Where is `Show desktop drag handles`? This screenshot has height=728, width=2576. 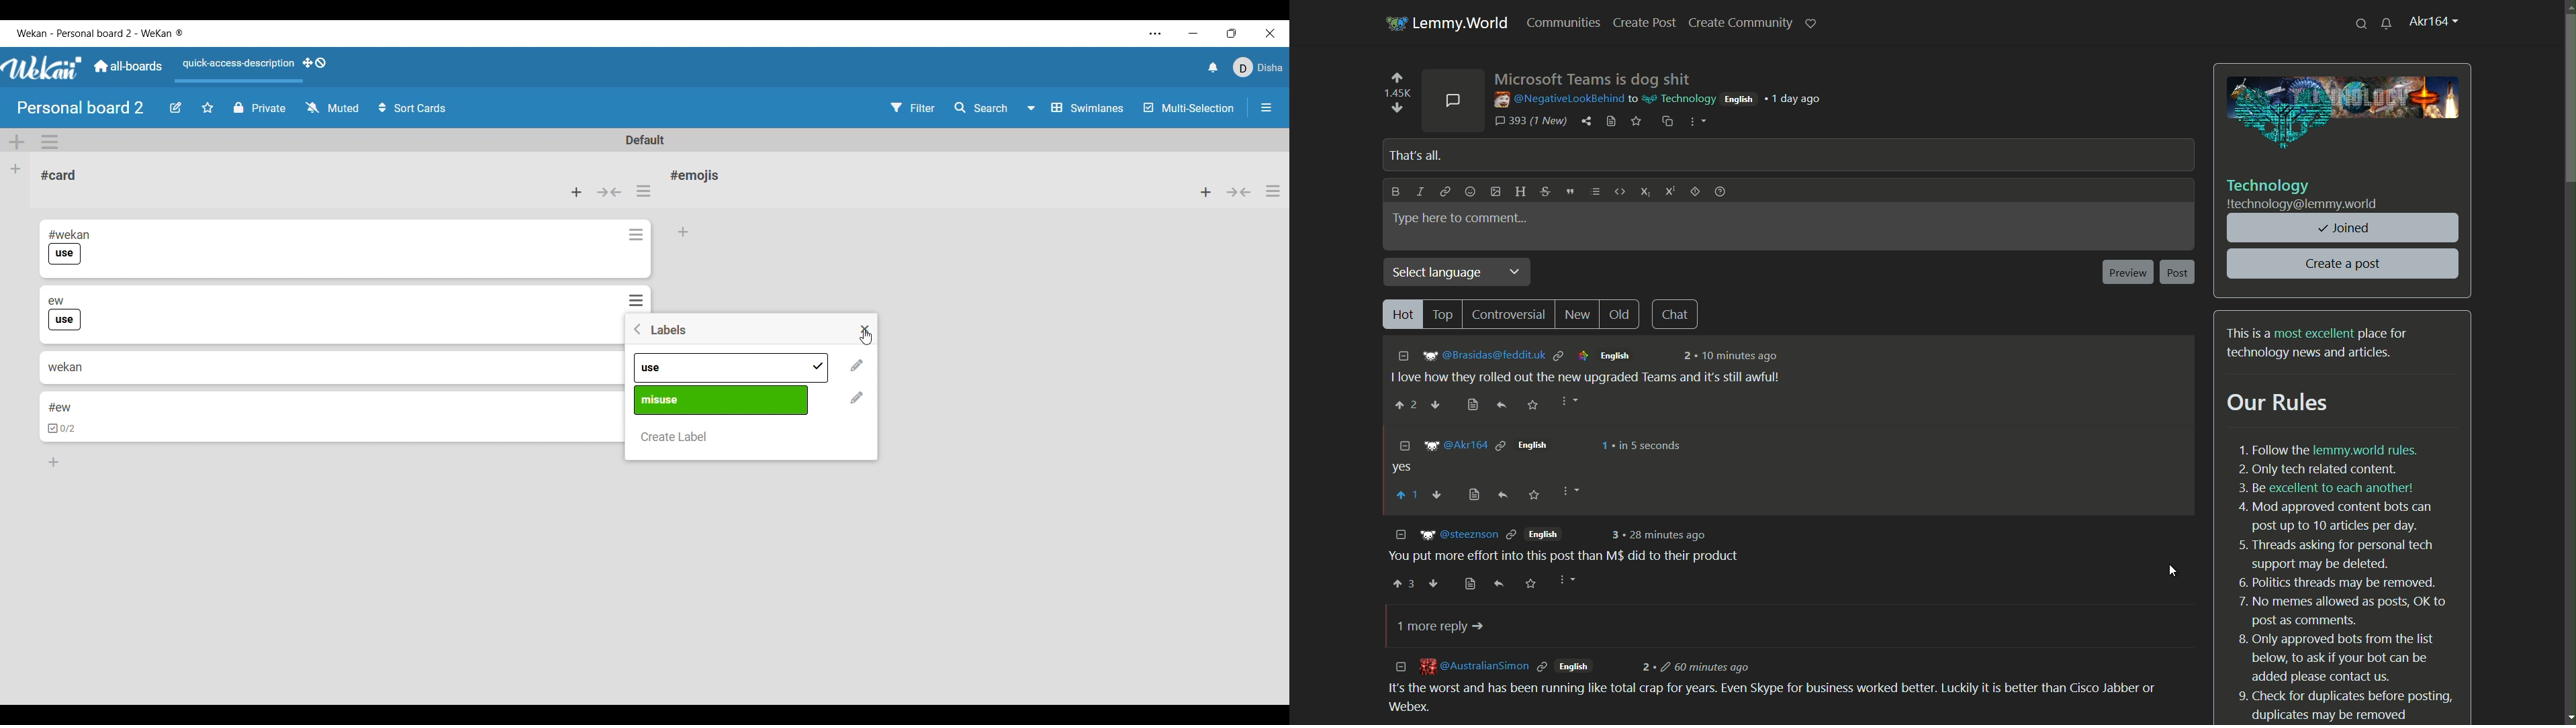 Show desktop drag handles is located at coordinates (314, 62).